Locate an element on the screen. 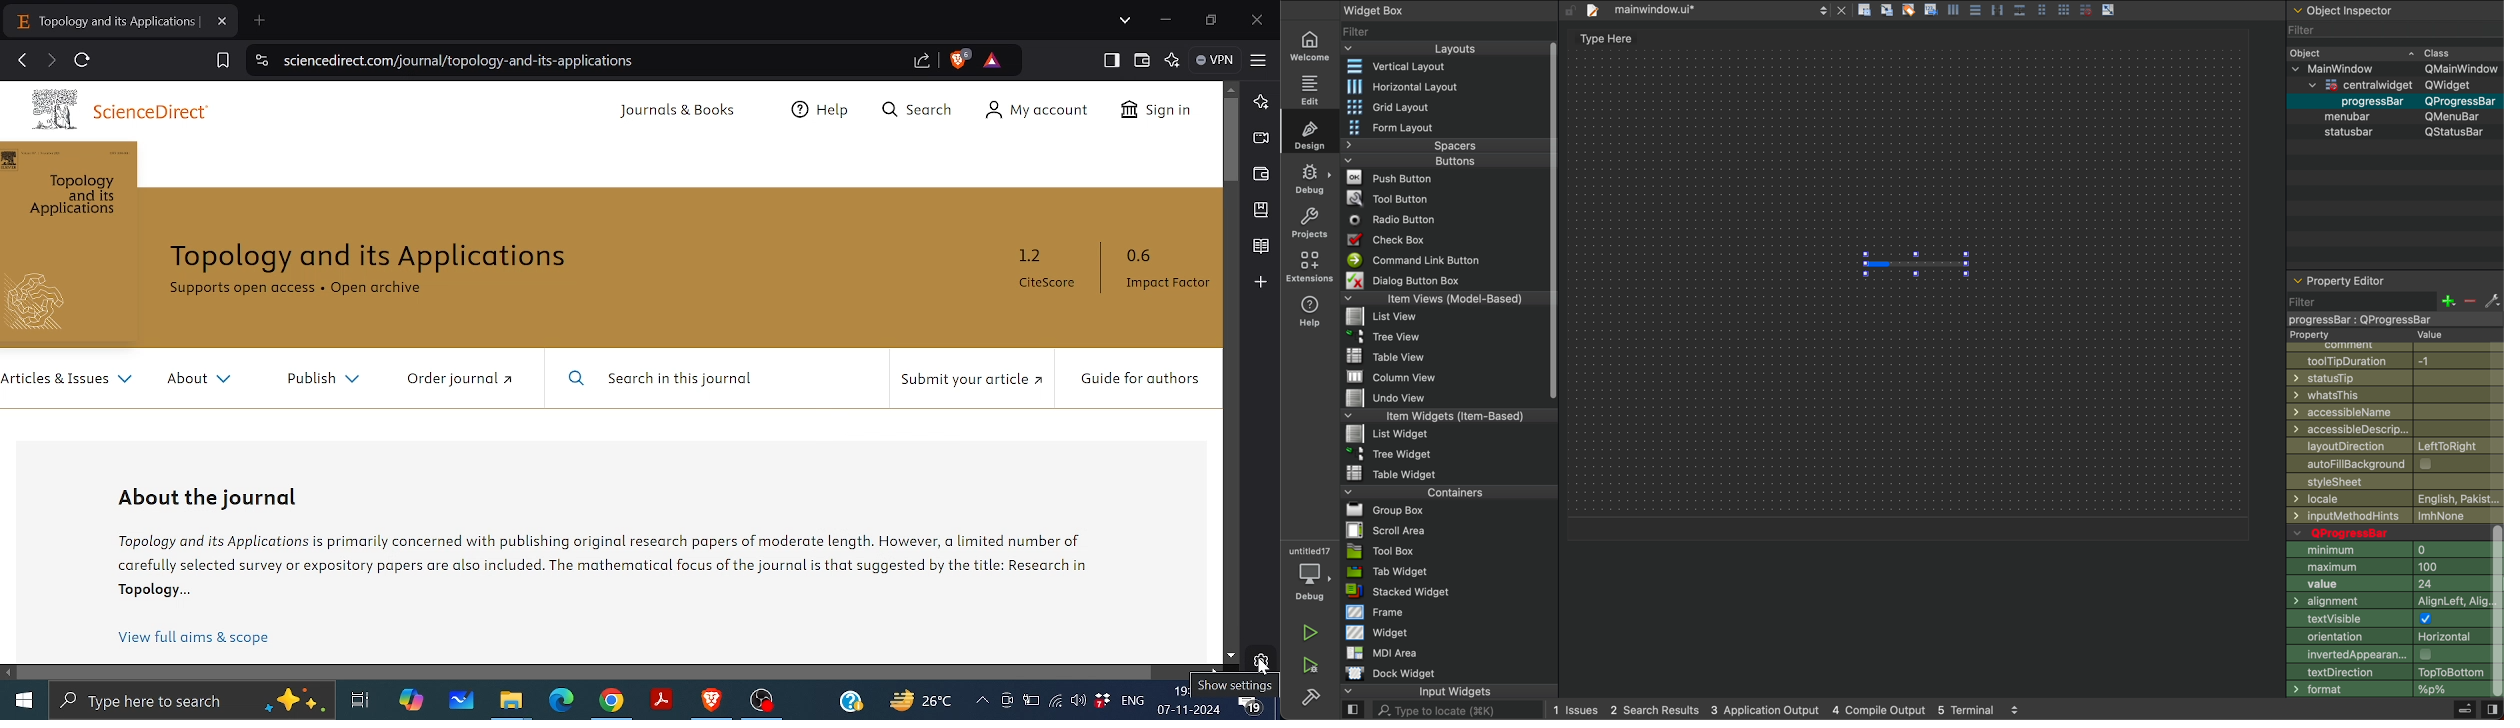  layoutDirection is located at coordinates (2395, 445).